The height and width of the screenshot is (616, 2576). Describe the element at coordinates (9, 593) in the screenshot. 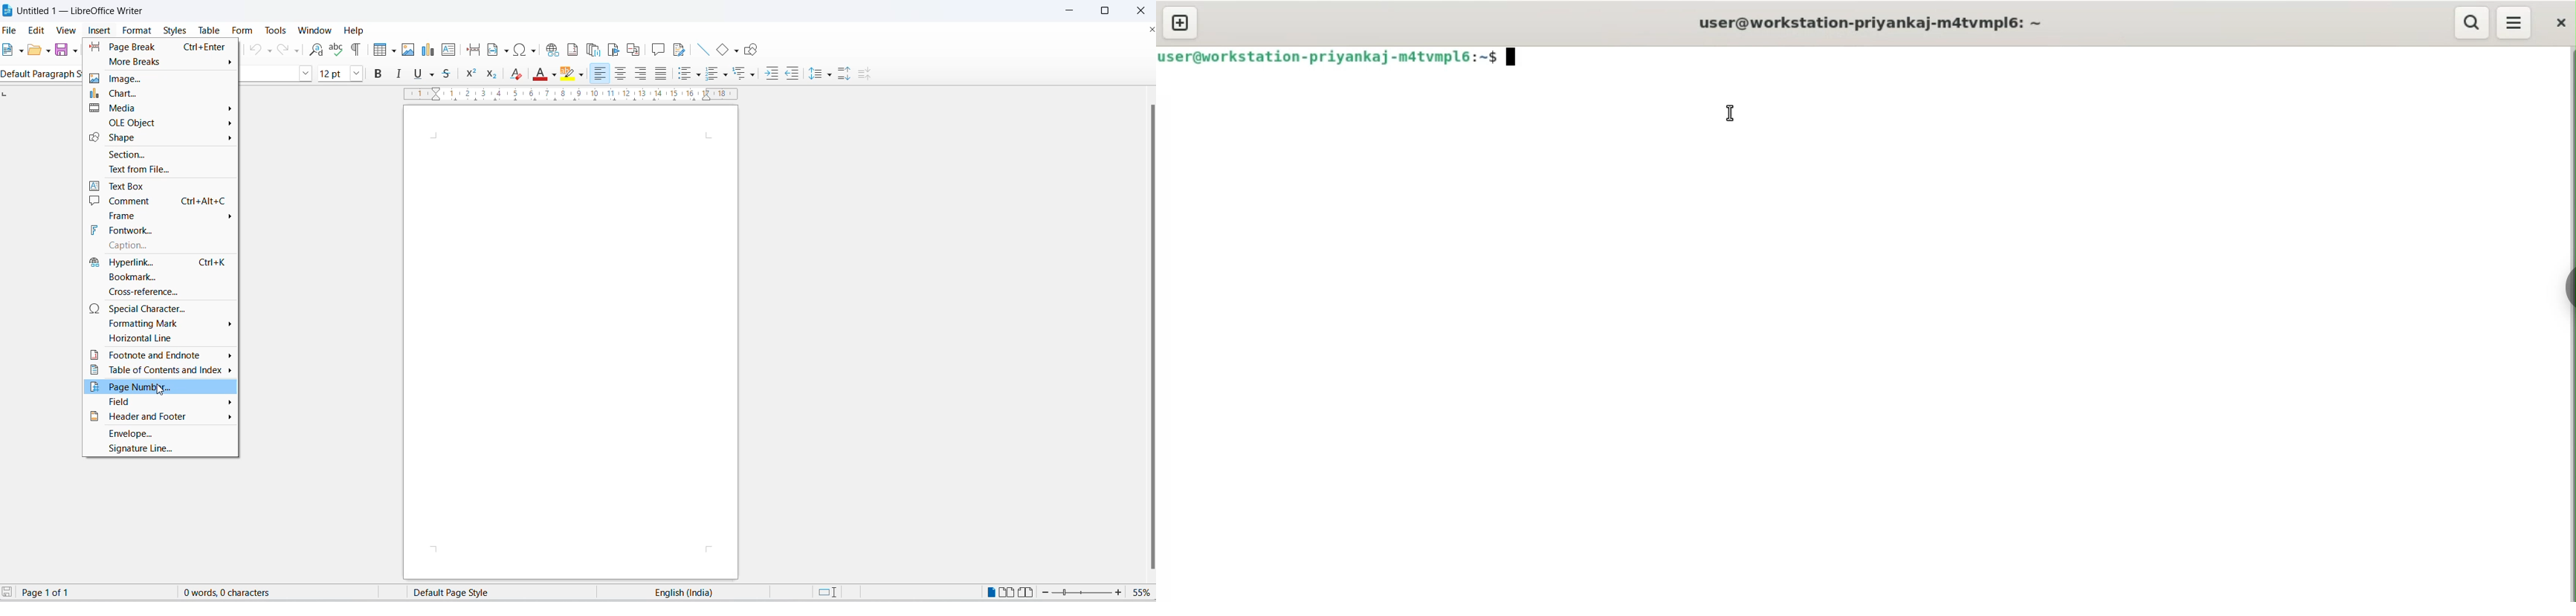

I see `save` at that location.